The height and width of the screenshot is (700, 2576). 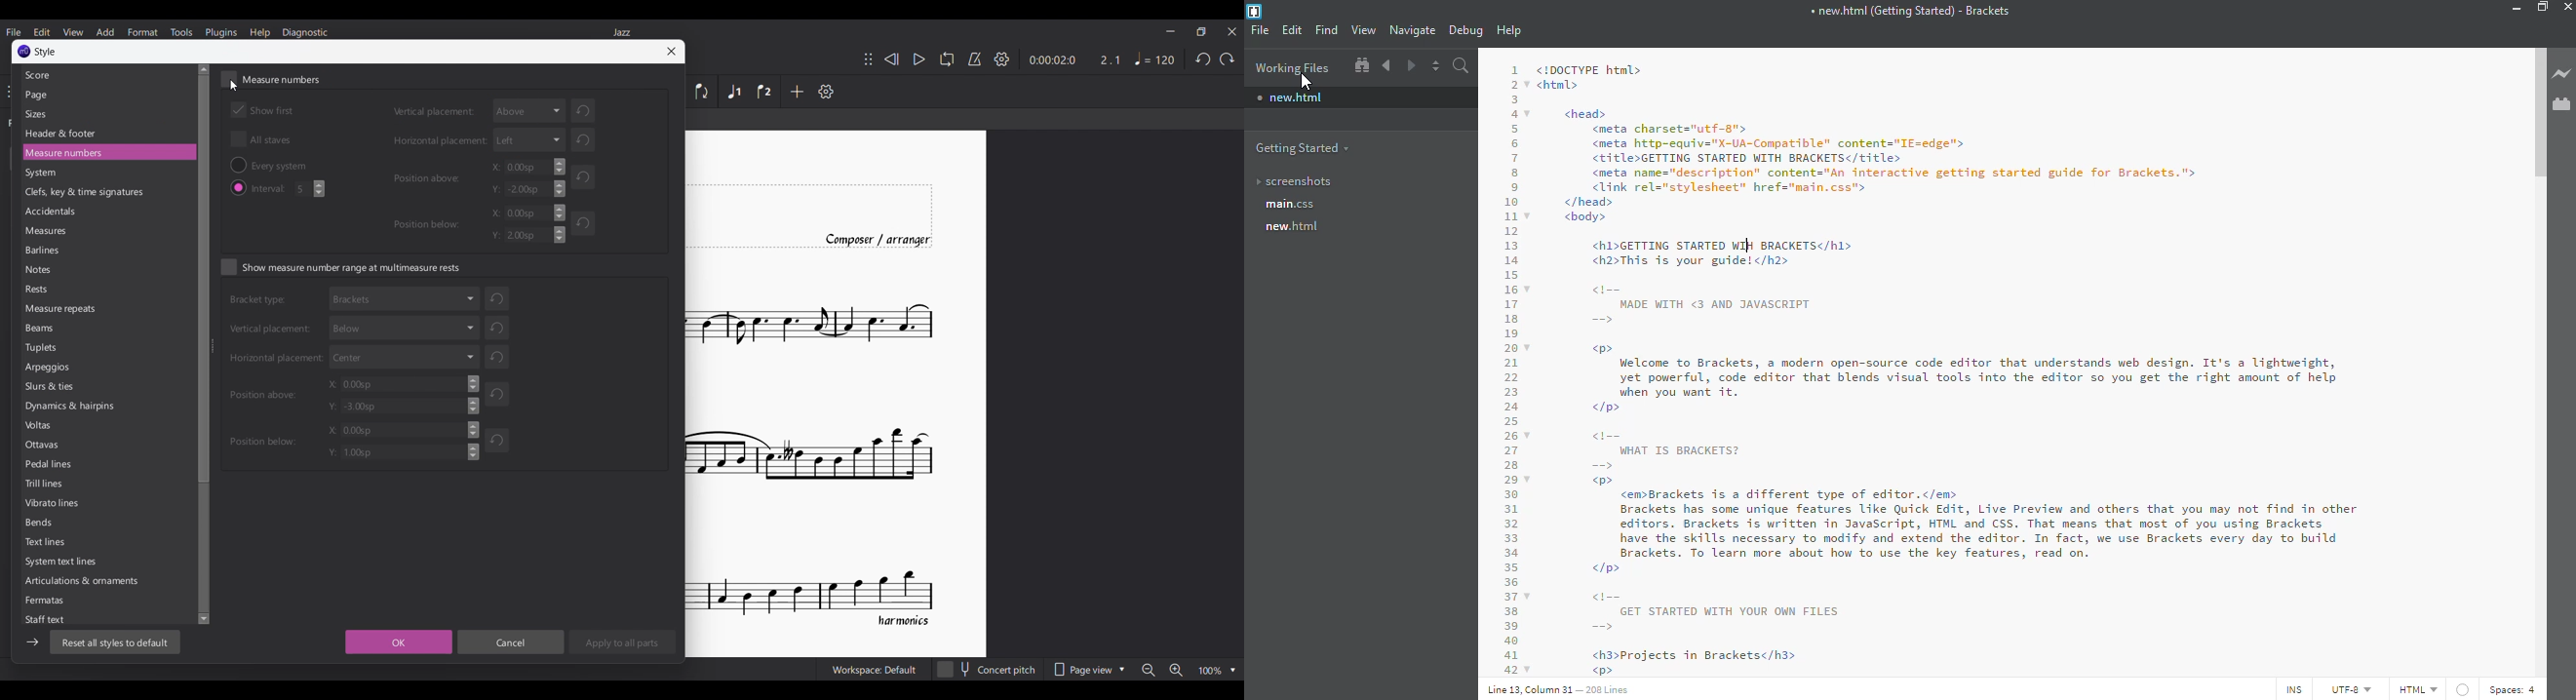 What do you see at coordinates (42, 272) in the screenshot?
I see `Notes` at bounding box center [42, 272].